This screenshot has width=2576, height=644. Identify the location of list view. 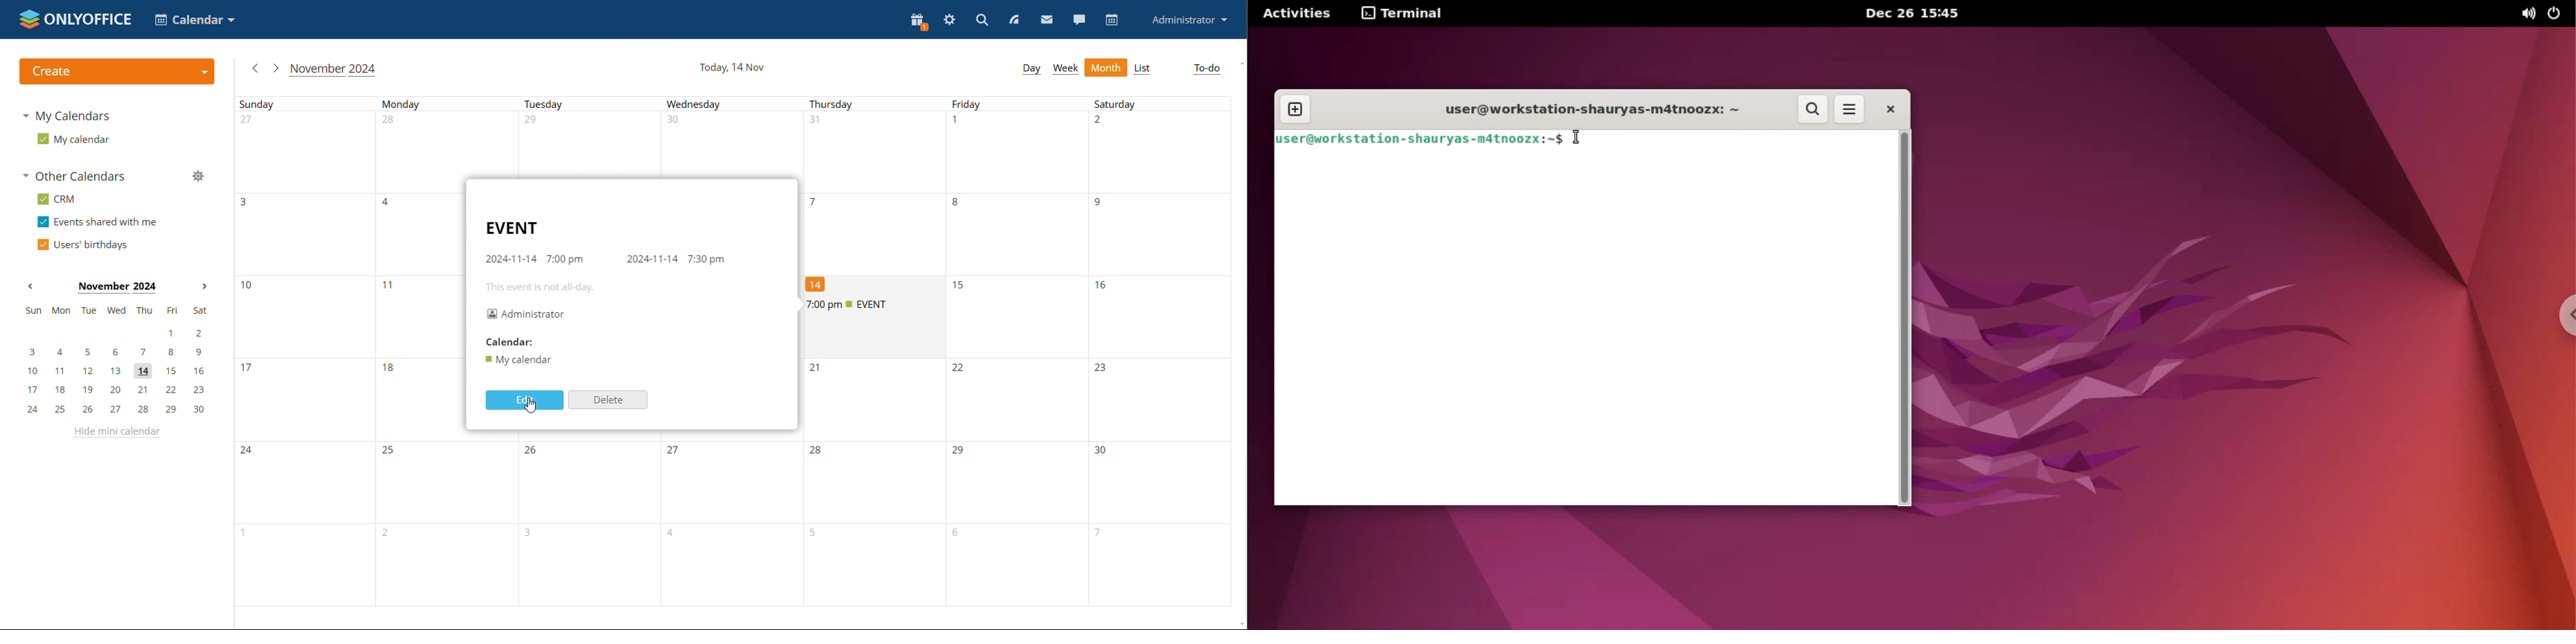
(1143, 68).